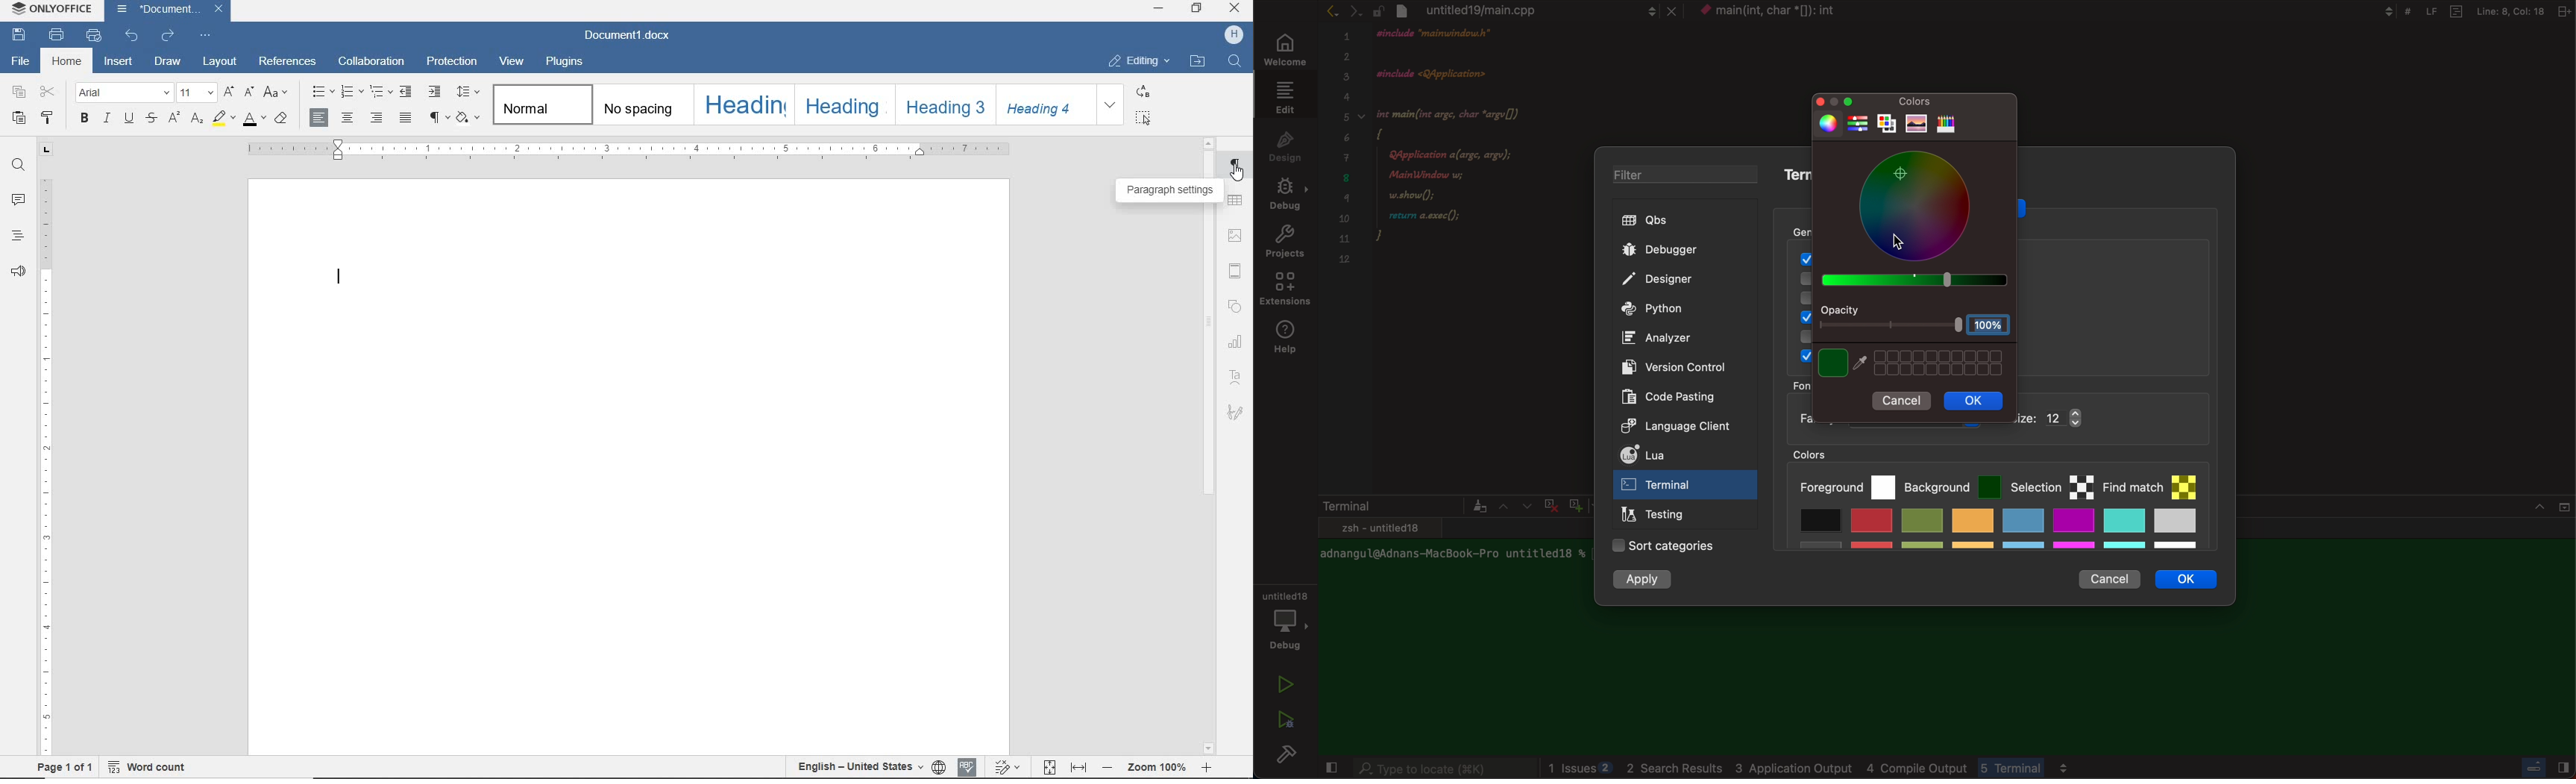  Describe the element at coordinates (641, 110) in the screenshot. I see `no spacing` at that location.